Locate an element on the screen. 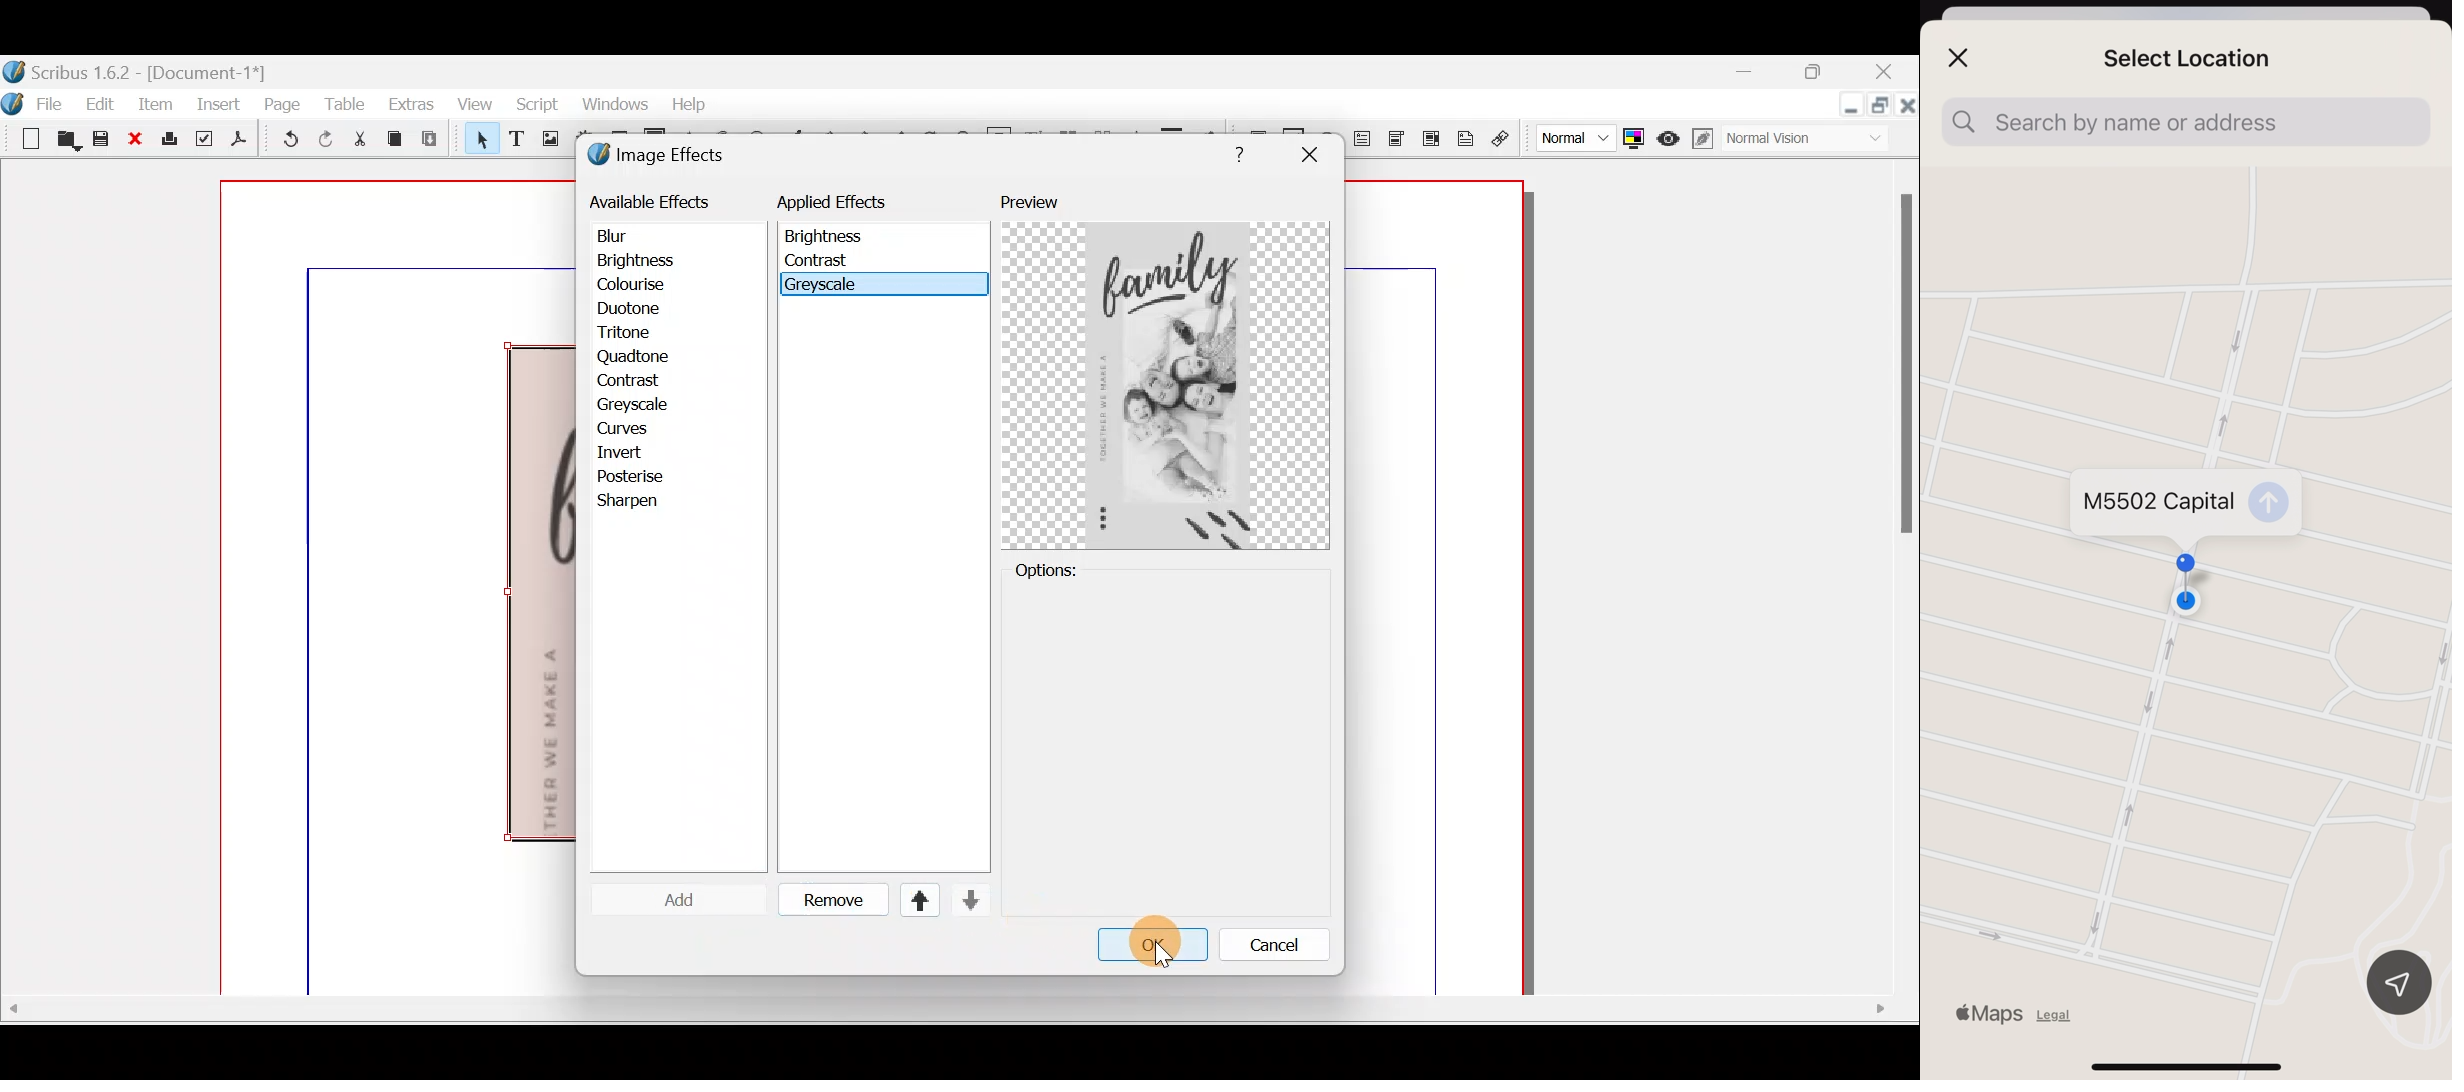 Image resolution: width=2464 pixels, height=1092 pixels. Print is located at coordinates (171, 144).